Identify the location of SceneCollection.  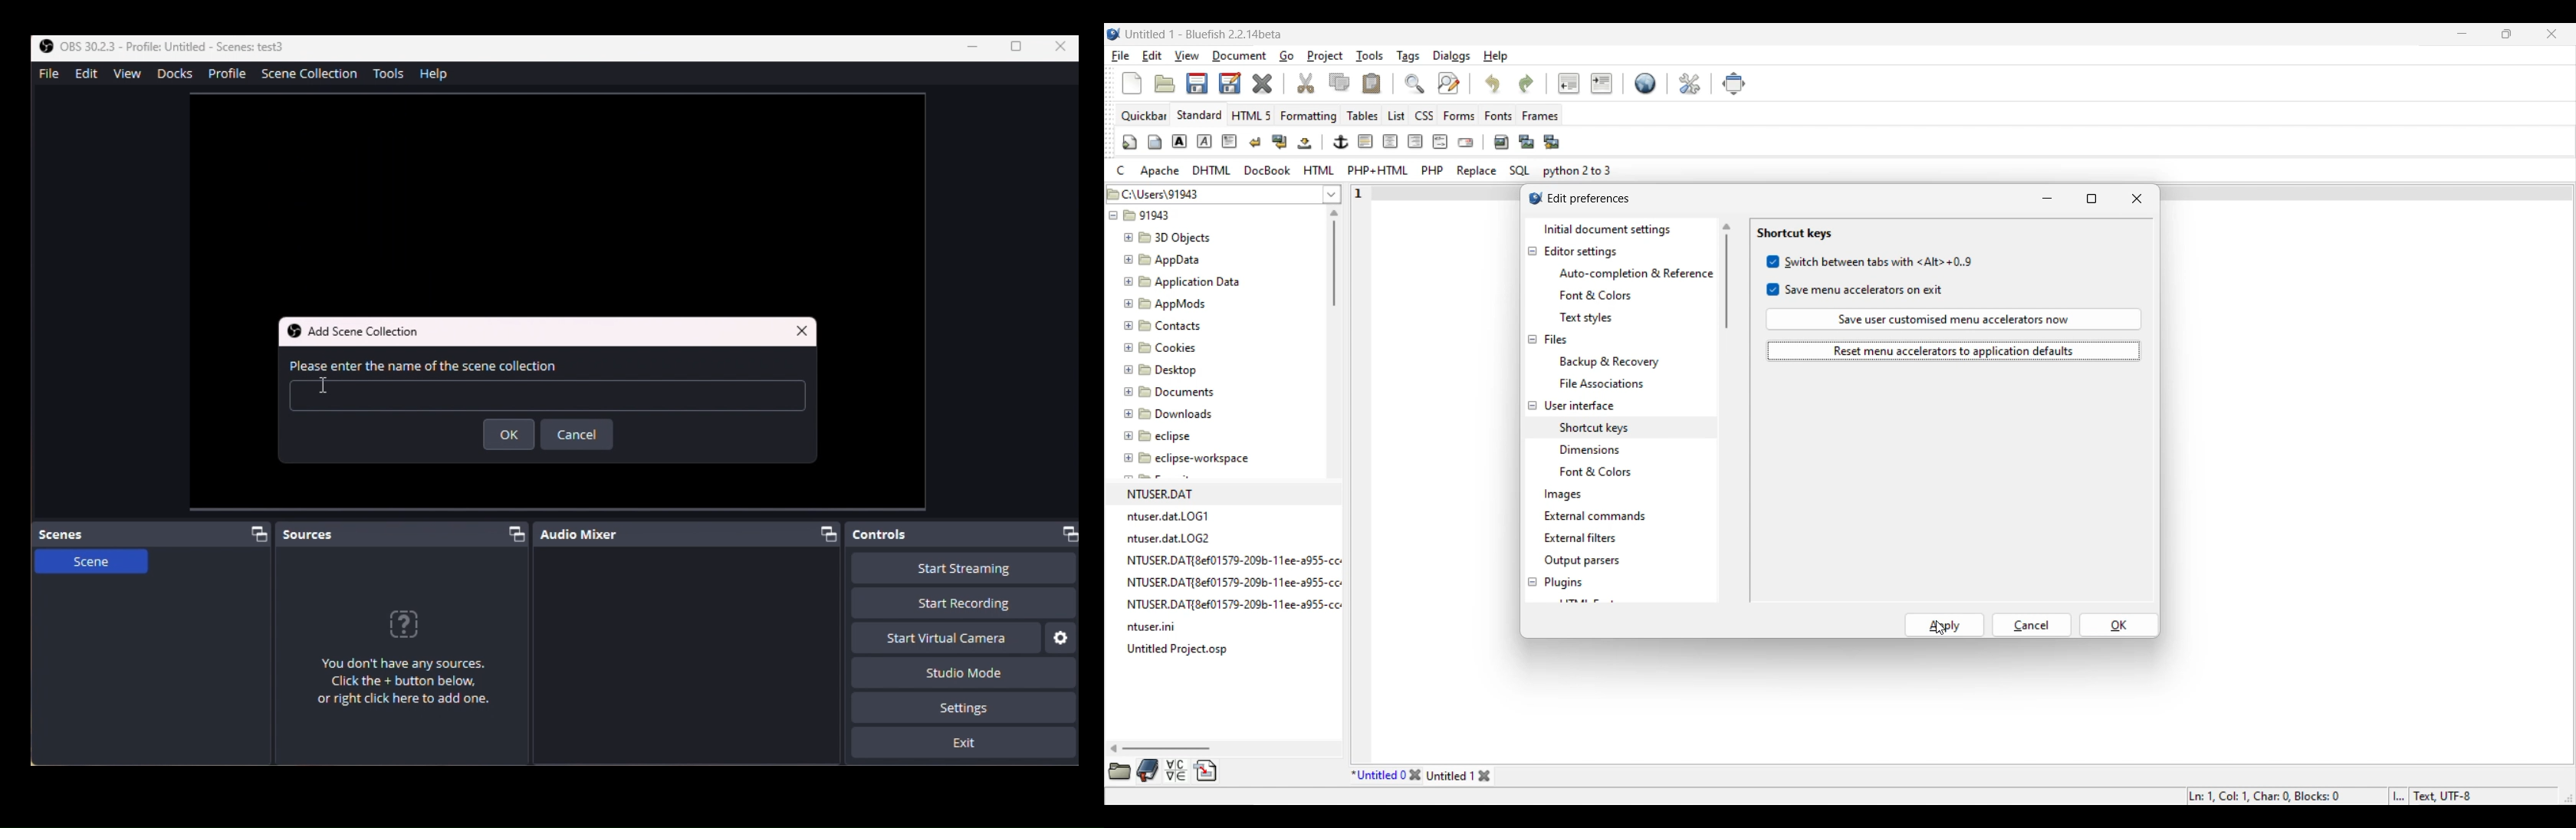
(314, 76).